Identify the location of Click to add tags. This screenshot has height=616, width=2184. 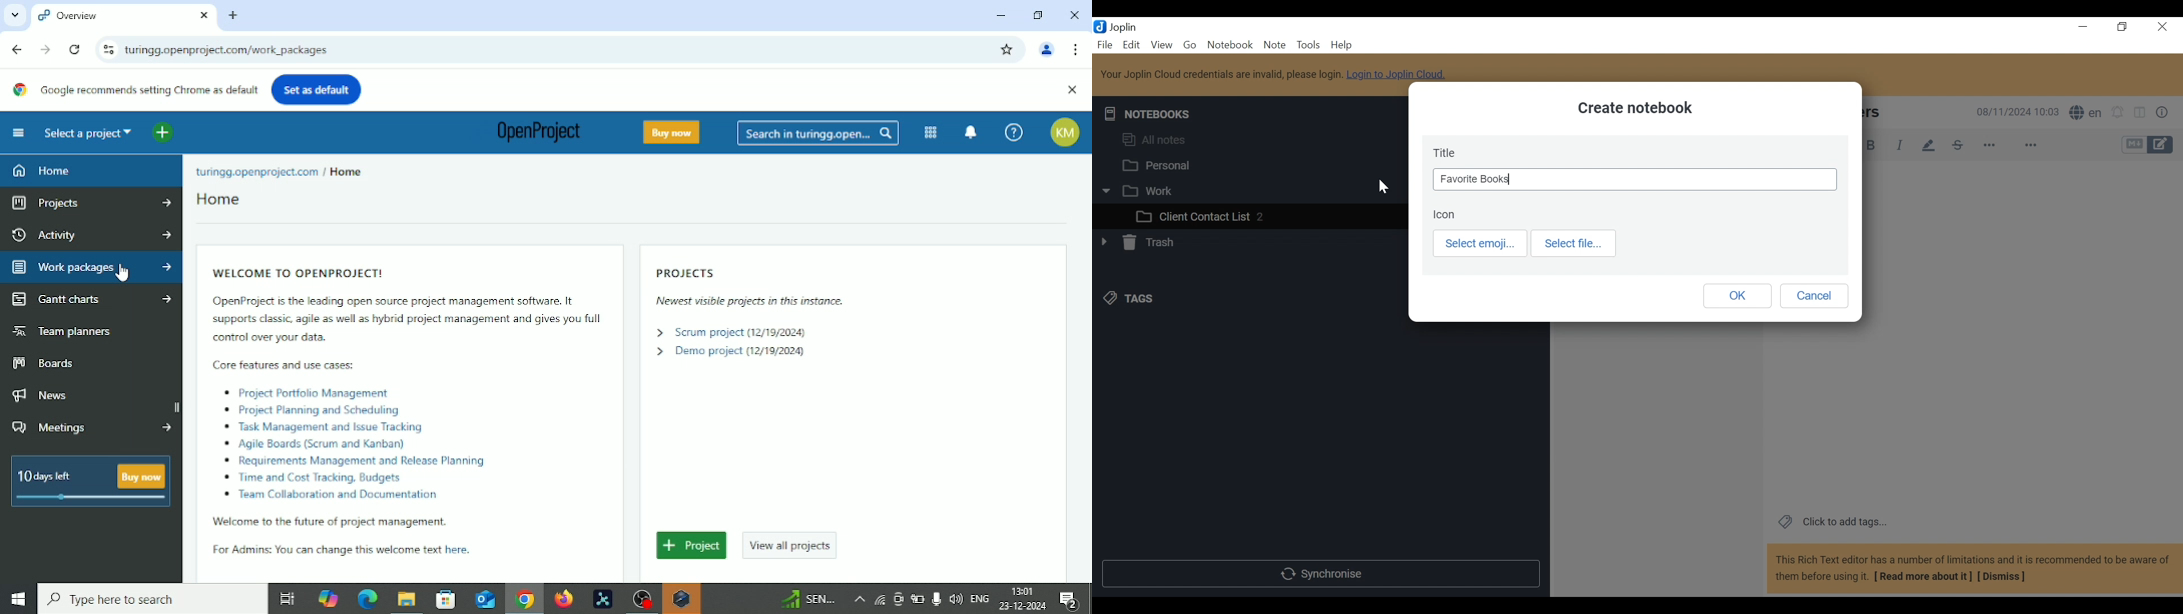
(1834, 522).